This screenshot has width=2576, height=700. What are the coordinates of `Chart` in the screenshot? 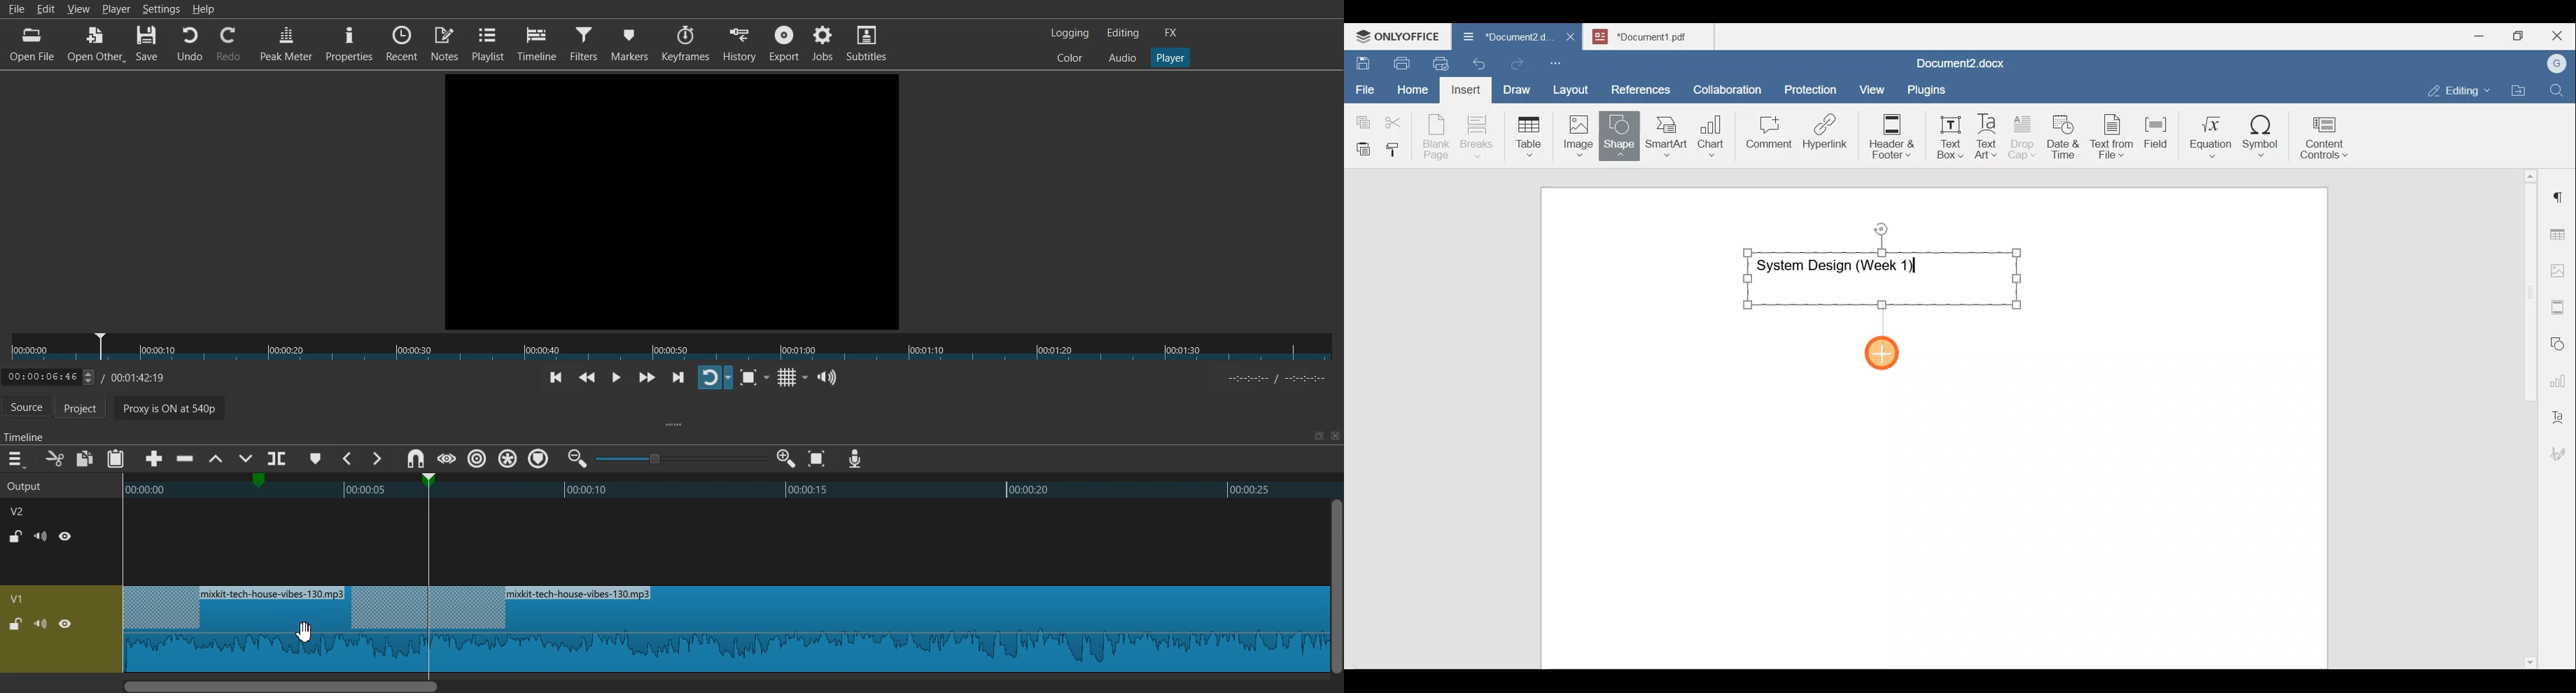 It's located at (1708, 137).